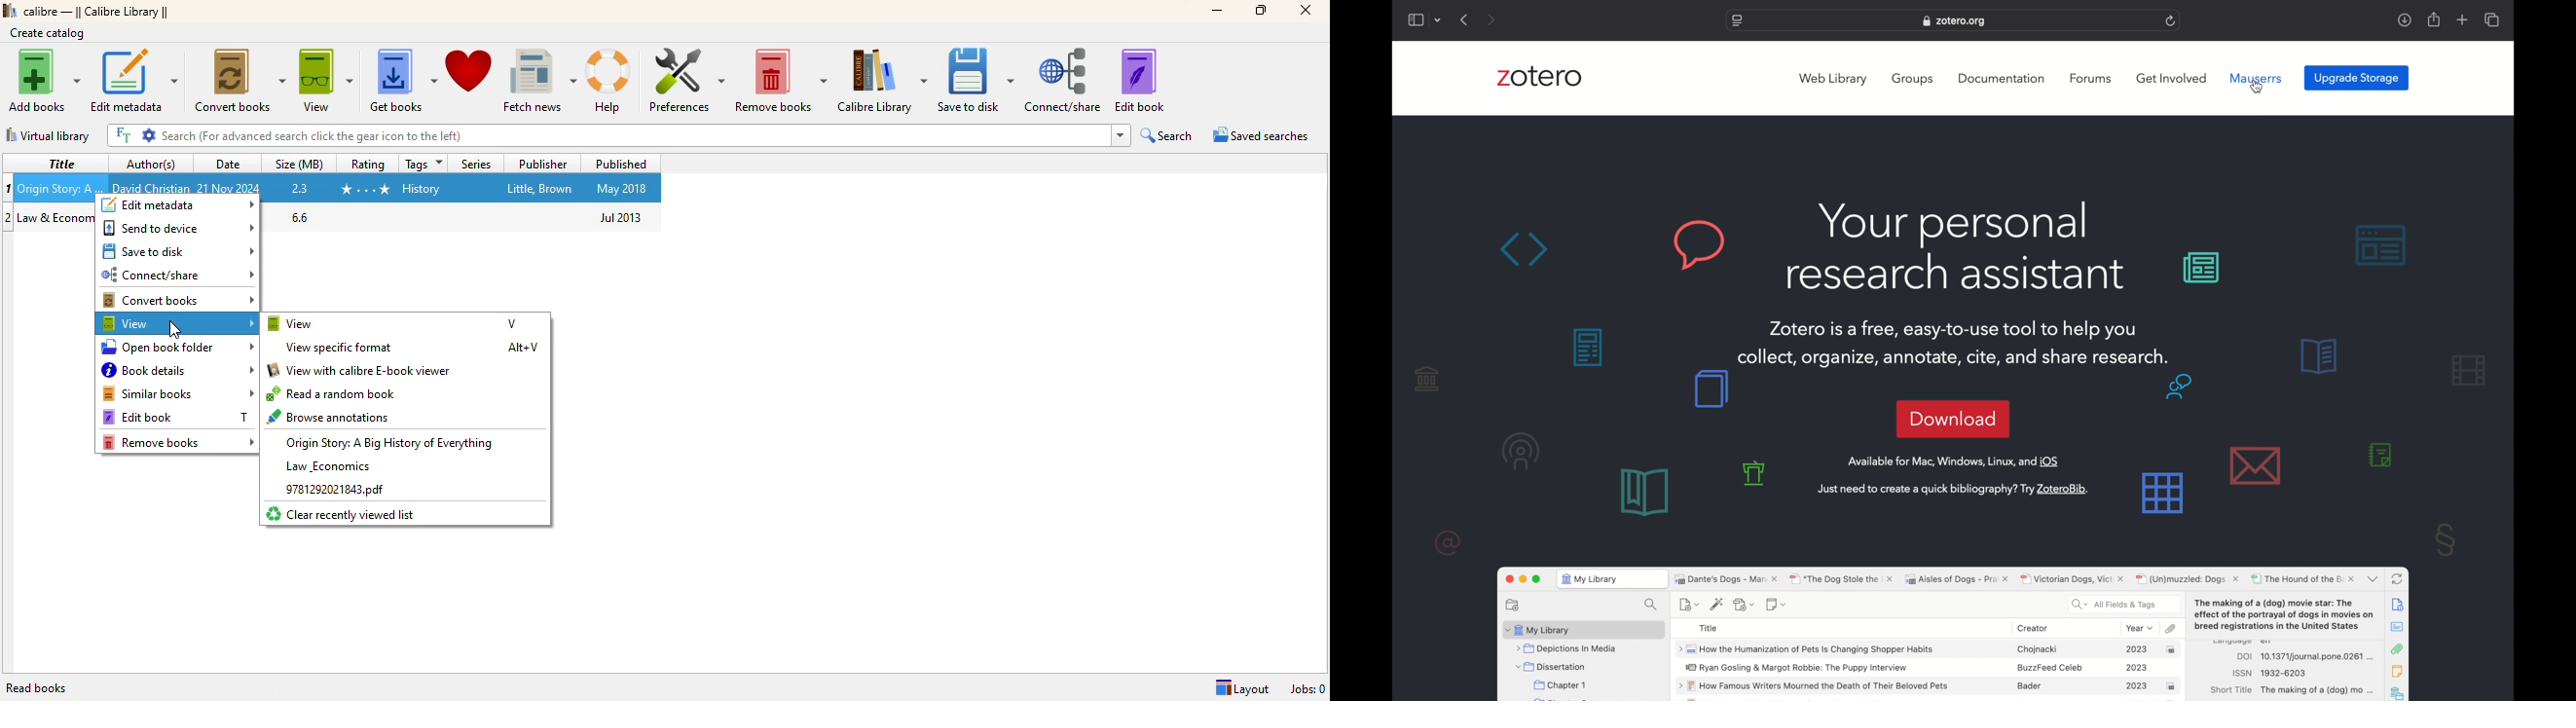 The image size is (2576, 728). I want to click on website settings, so click(1736, 21).